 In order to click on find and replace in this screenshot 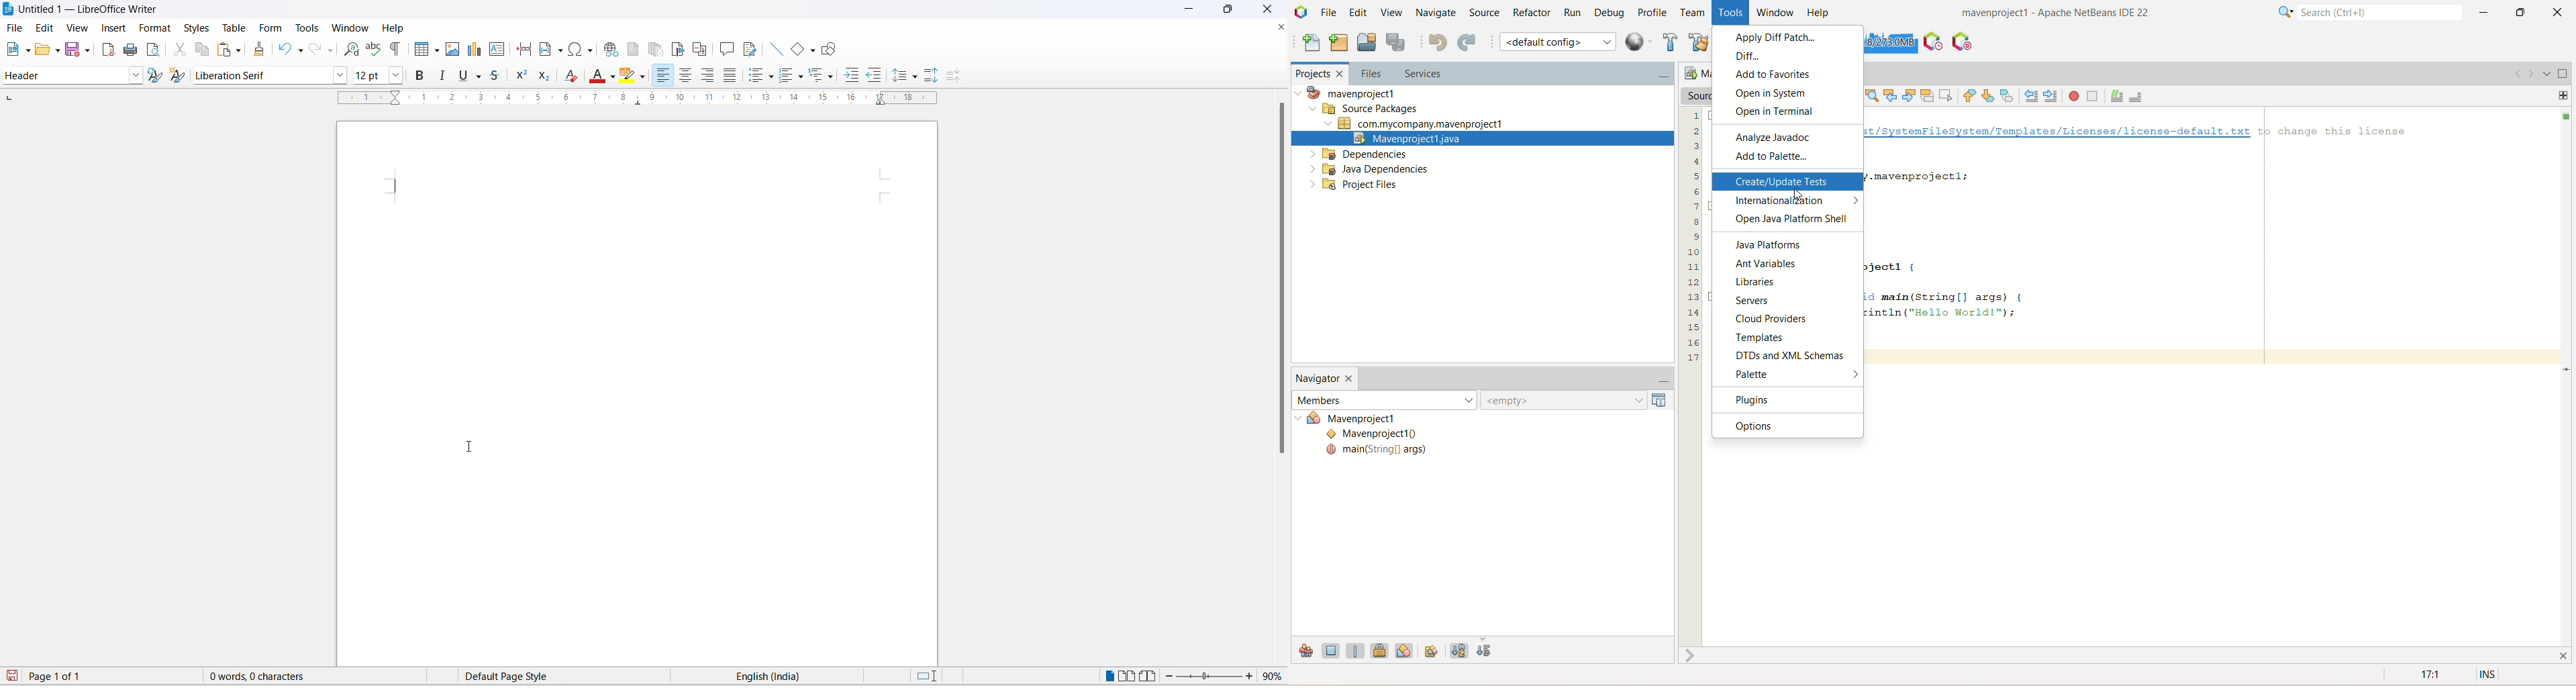, I will do `click(349, 50)`.